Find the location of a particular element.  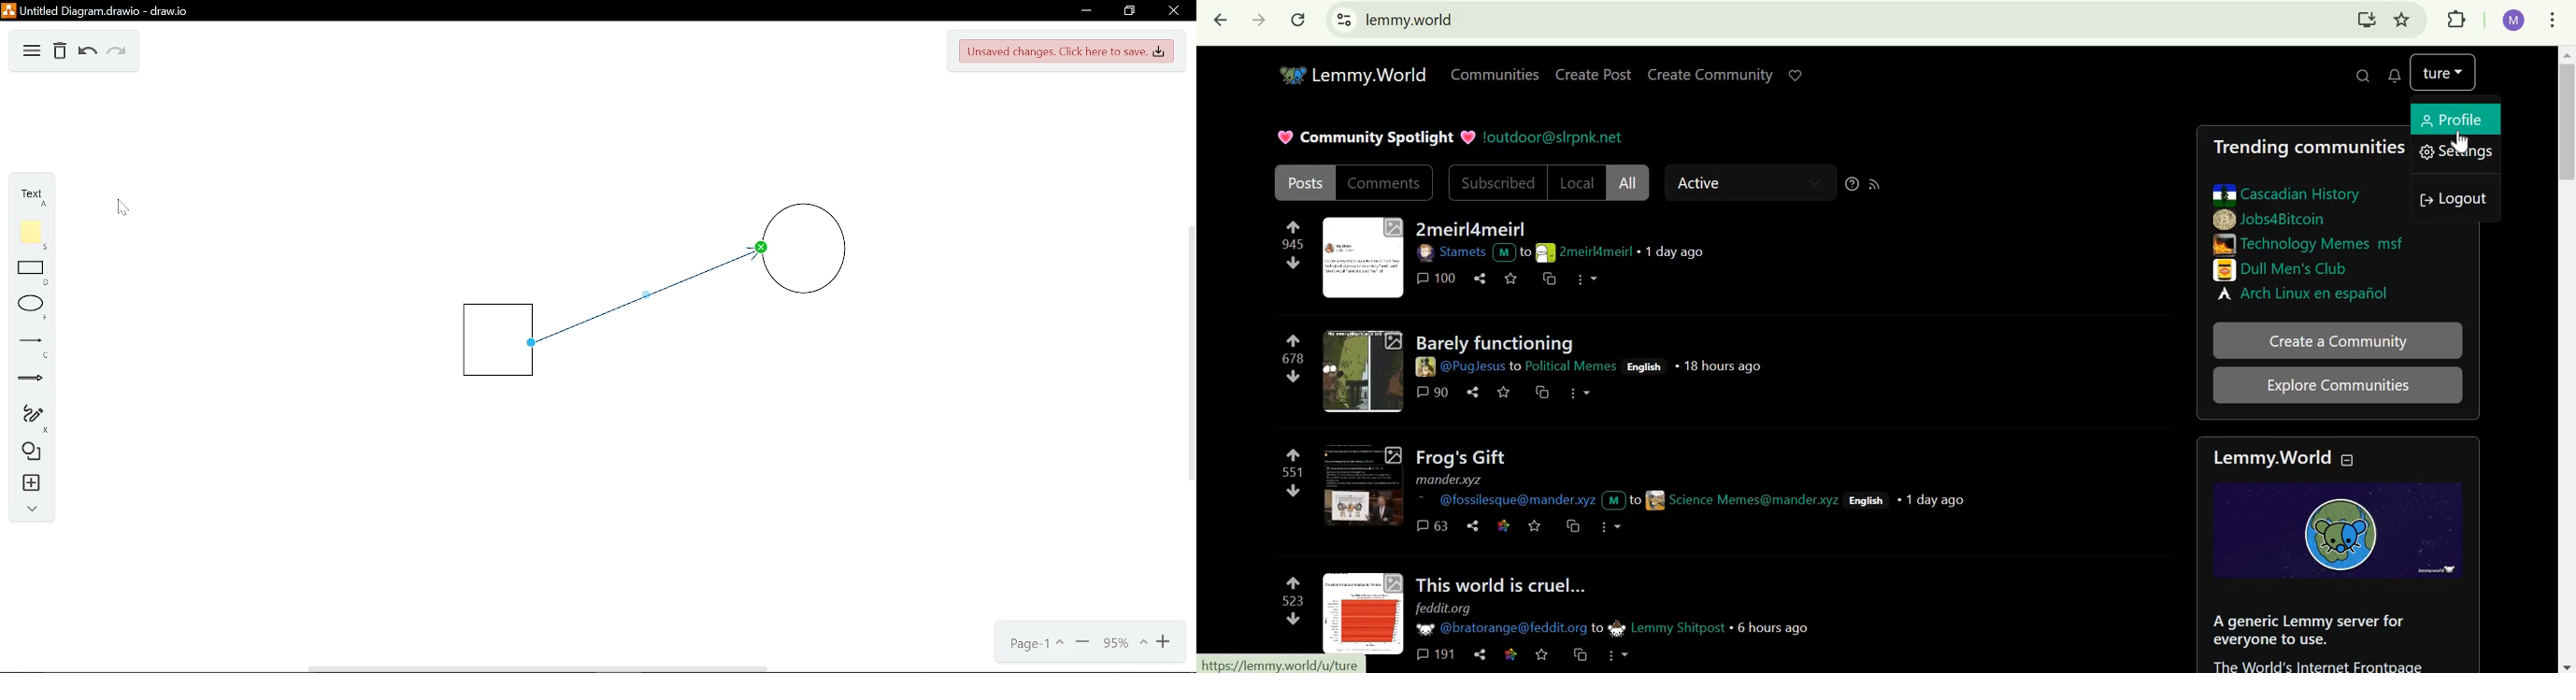

English is located at coordinates (1869, 501).